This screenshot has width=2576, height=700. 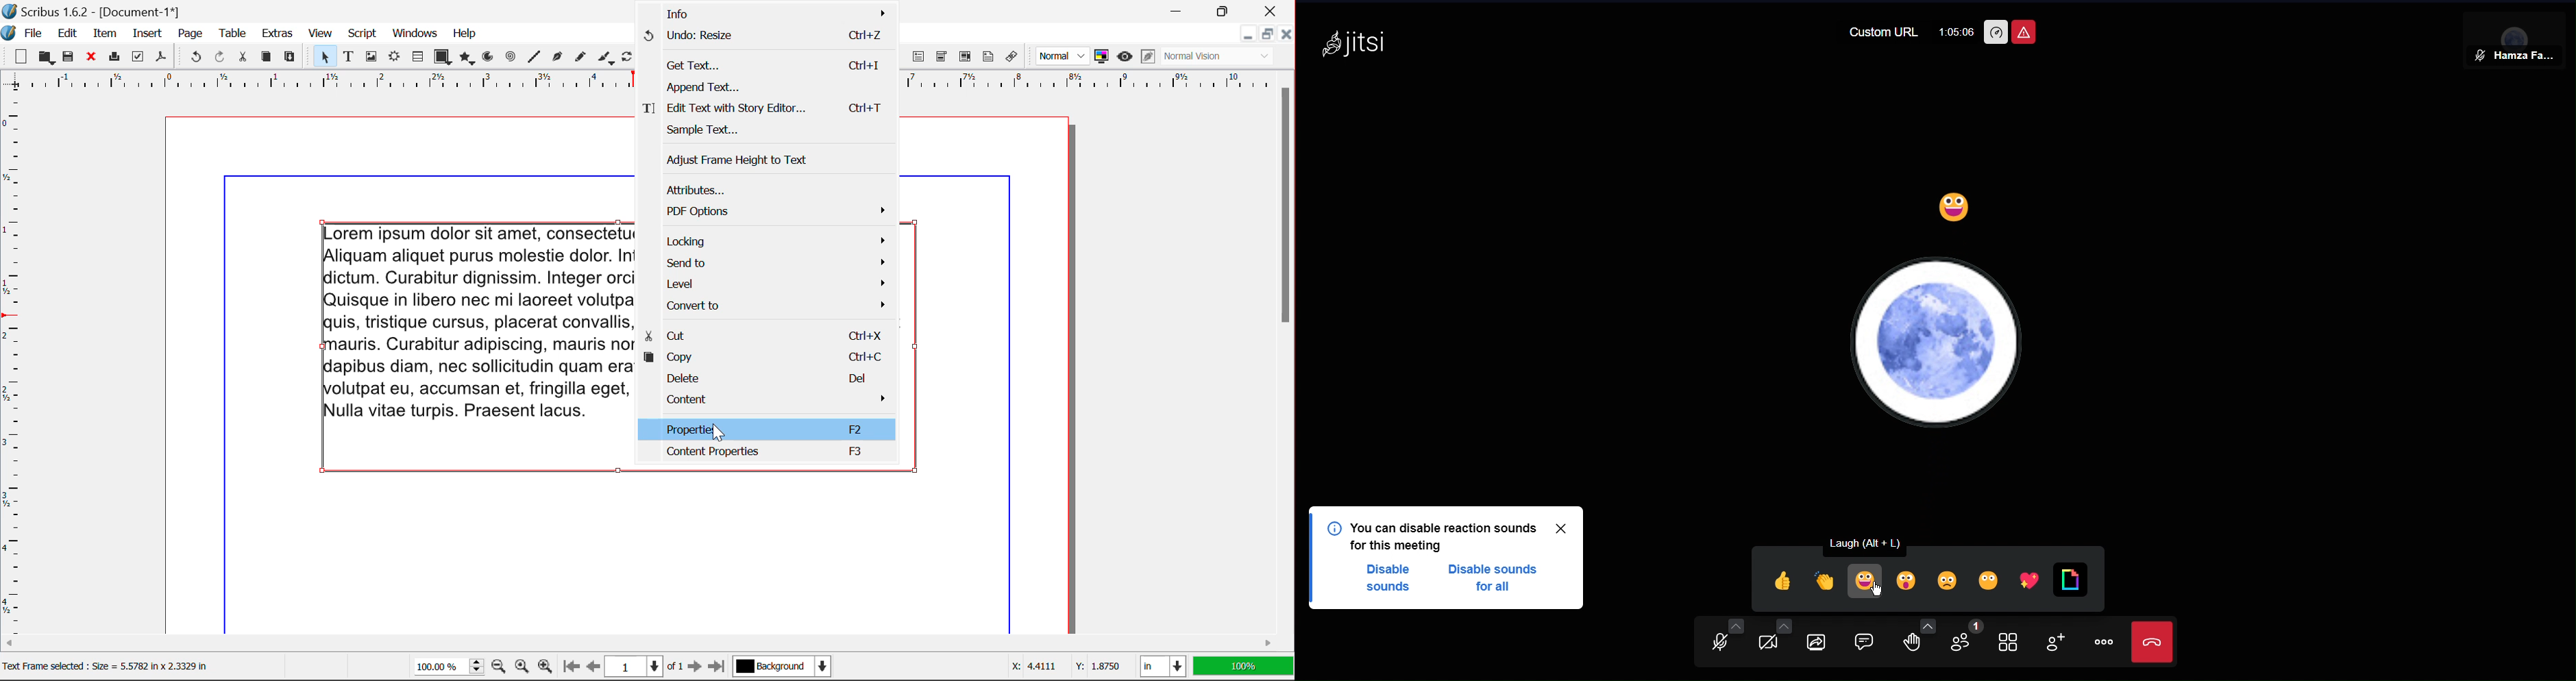 What do you see at coordinates (490, 60) in the screenshot?
I see `Arcs` at bounding box center [490, 60].